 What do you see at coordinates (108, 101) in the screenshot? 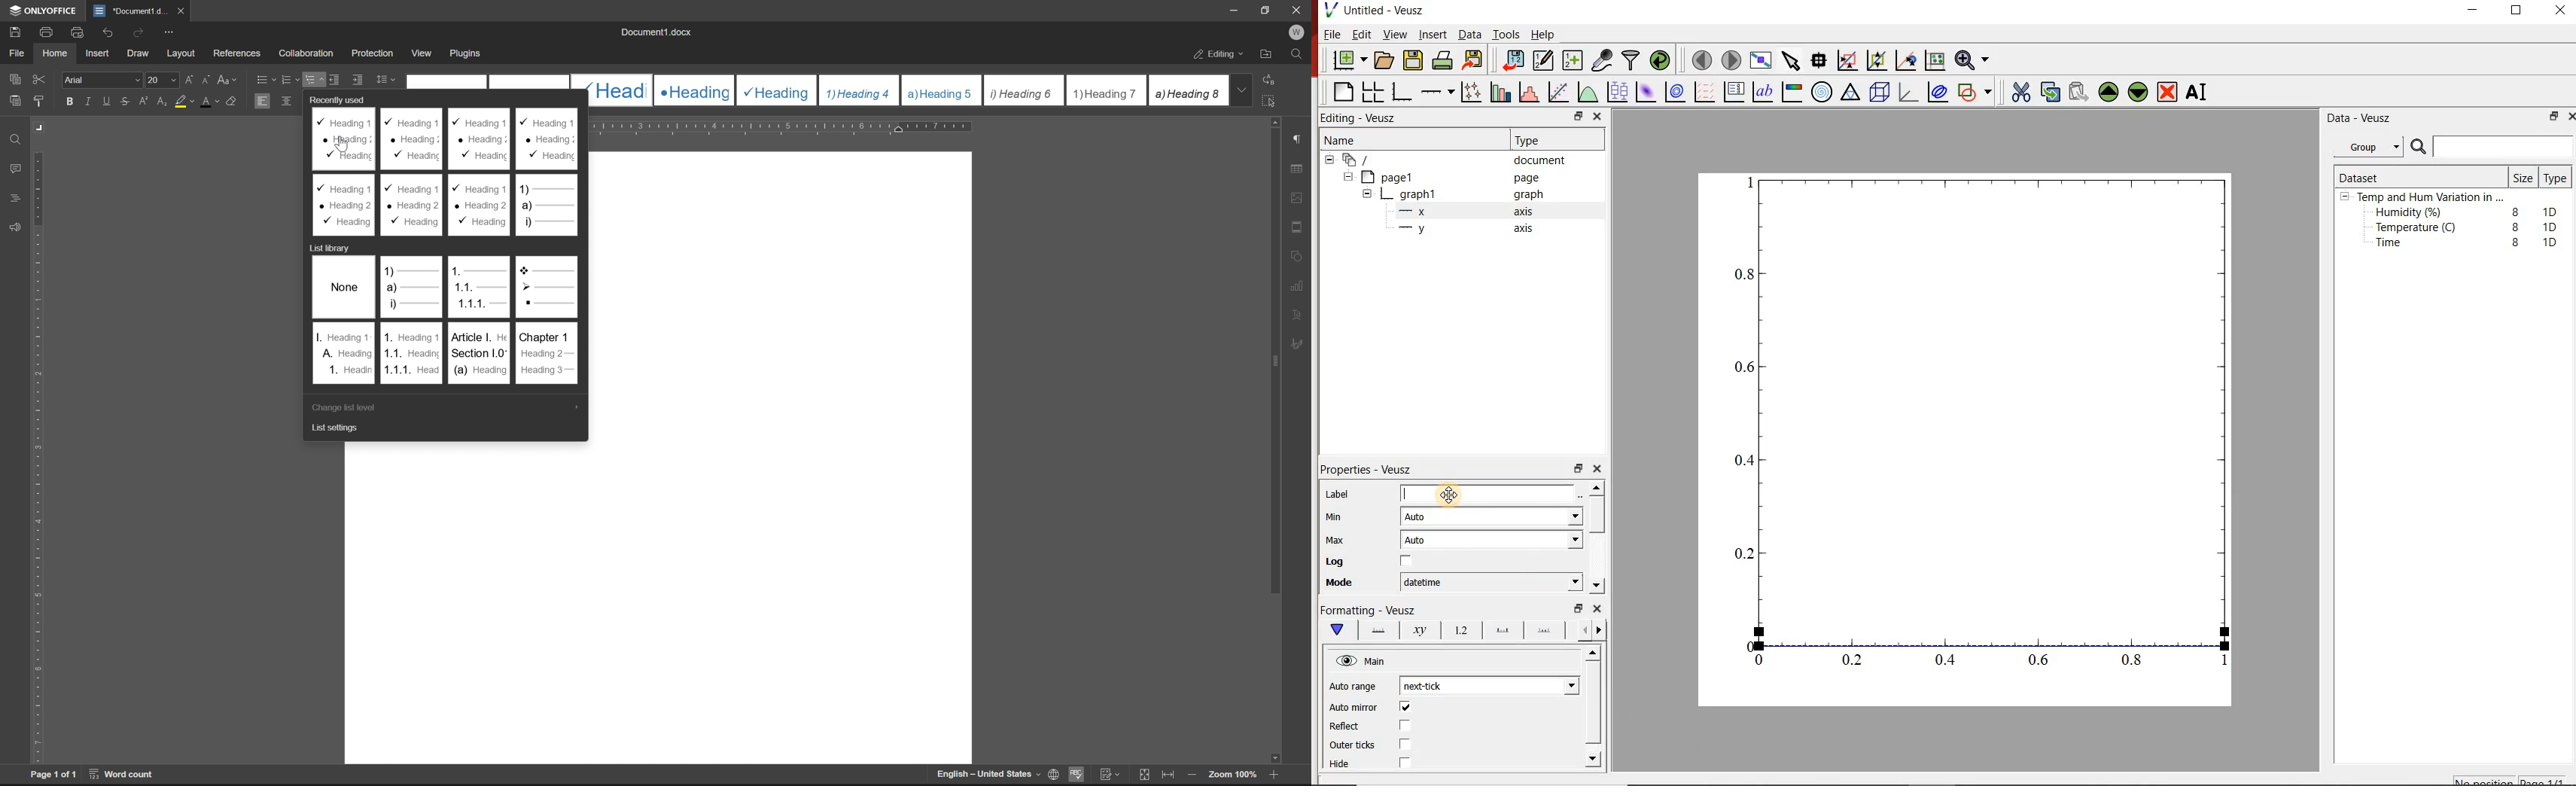
I see `underline` at bounding box center [108, 101].